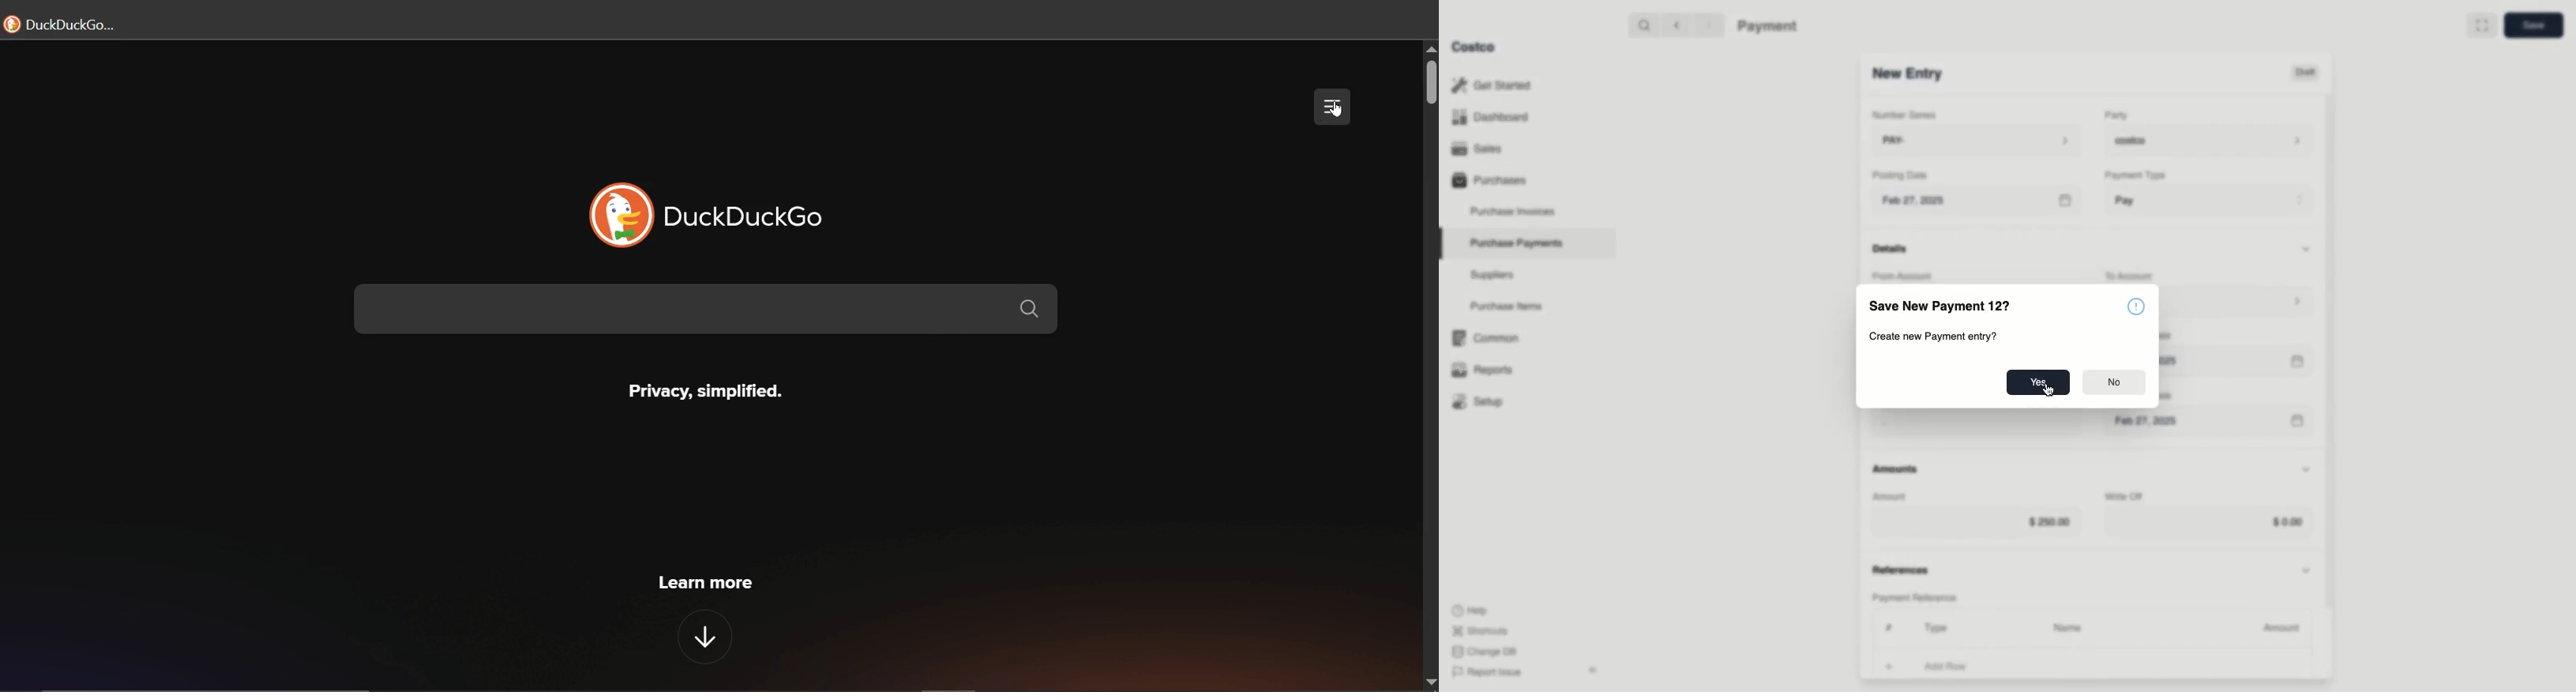 The image size is (2576, 700). I want to click on No, so click(2112, 382).